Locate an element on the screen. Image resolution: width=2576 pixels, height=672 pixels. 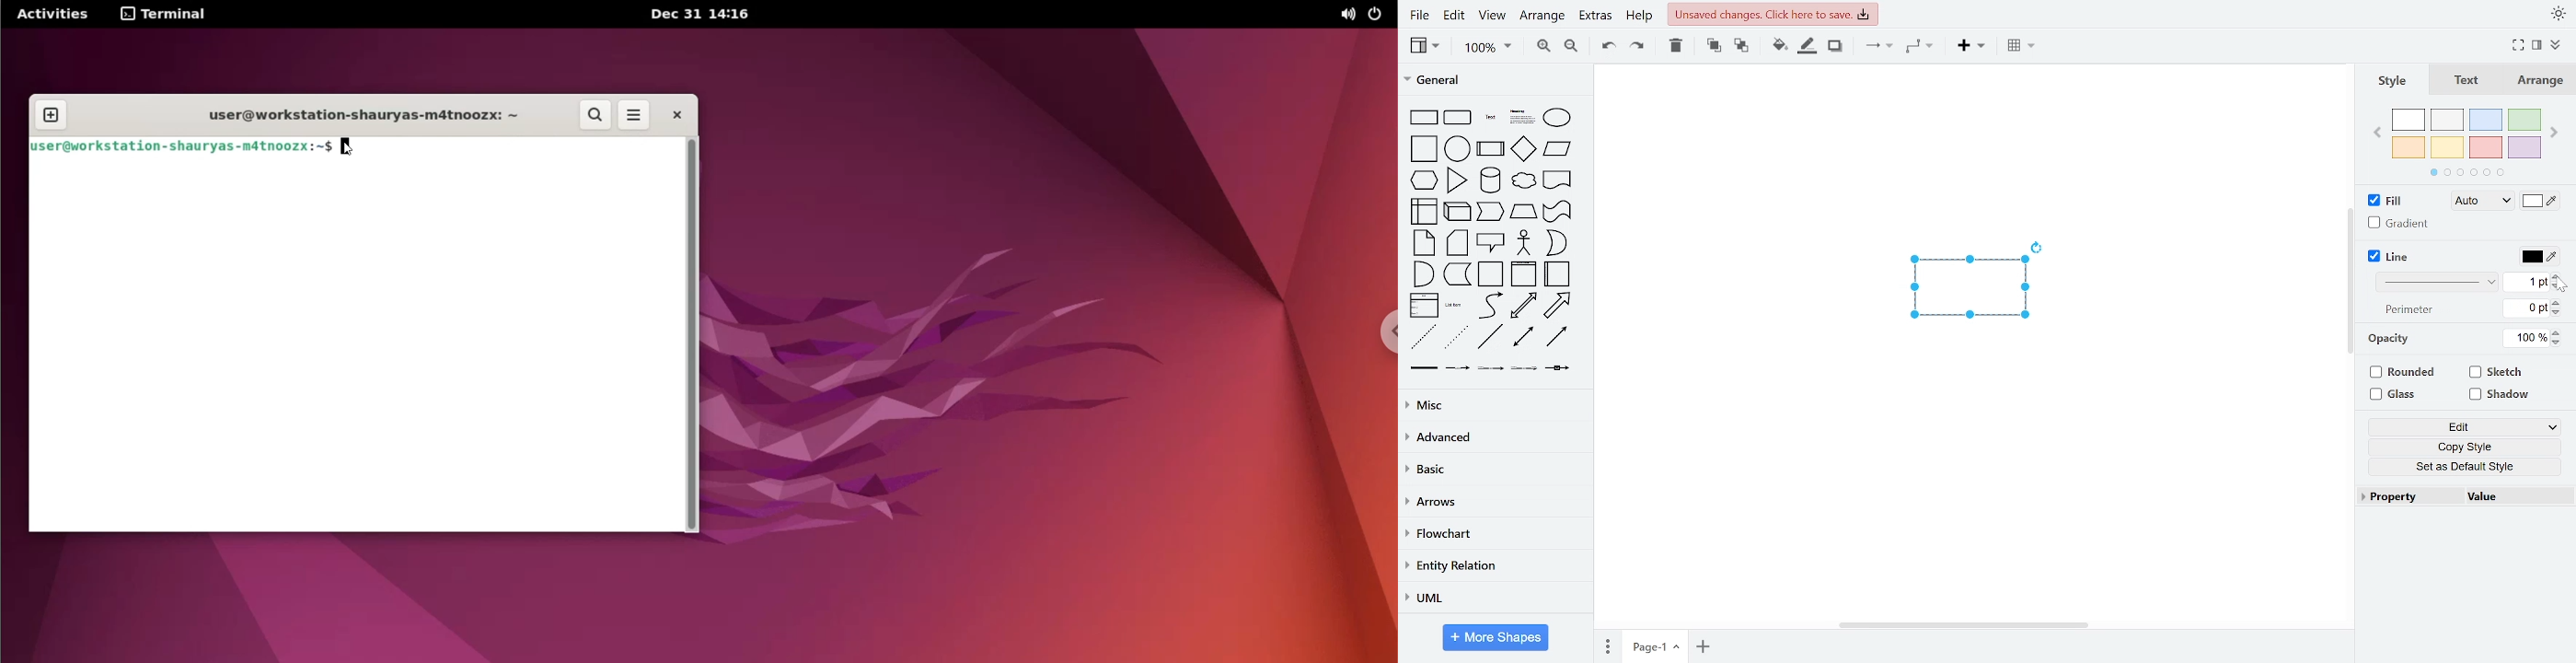
current page is located at coordinates (1653, 647).